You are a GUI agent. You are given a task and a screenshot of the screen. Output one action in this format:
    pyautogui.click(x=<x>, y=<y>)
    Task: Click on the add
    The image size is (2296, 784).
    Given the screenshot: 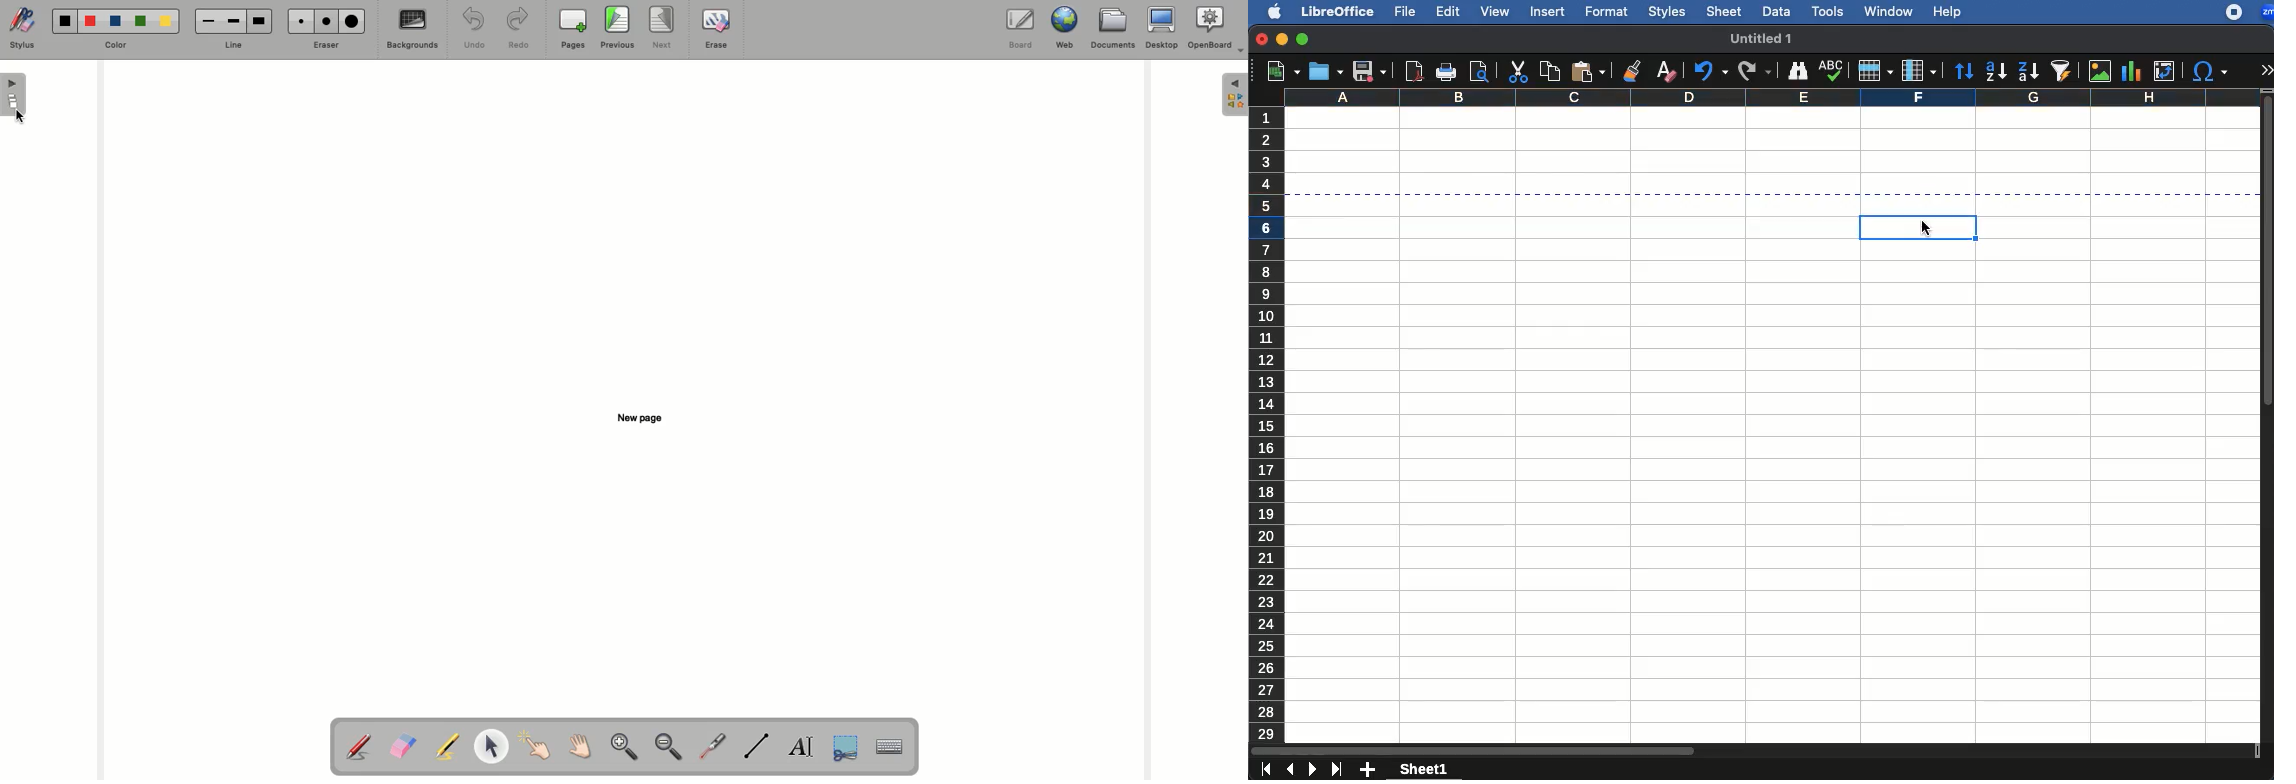 What is the action you would take?
    pyautogui.click(x=1368, y=771)
    